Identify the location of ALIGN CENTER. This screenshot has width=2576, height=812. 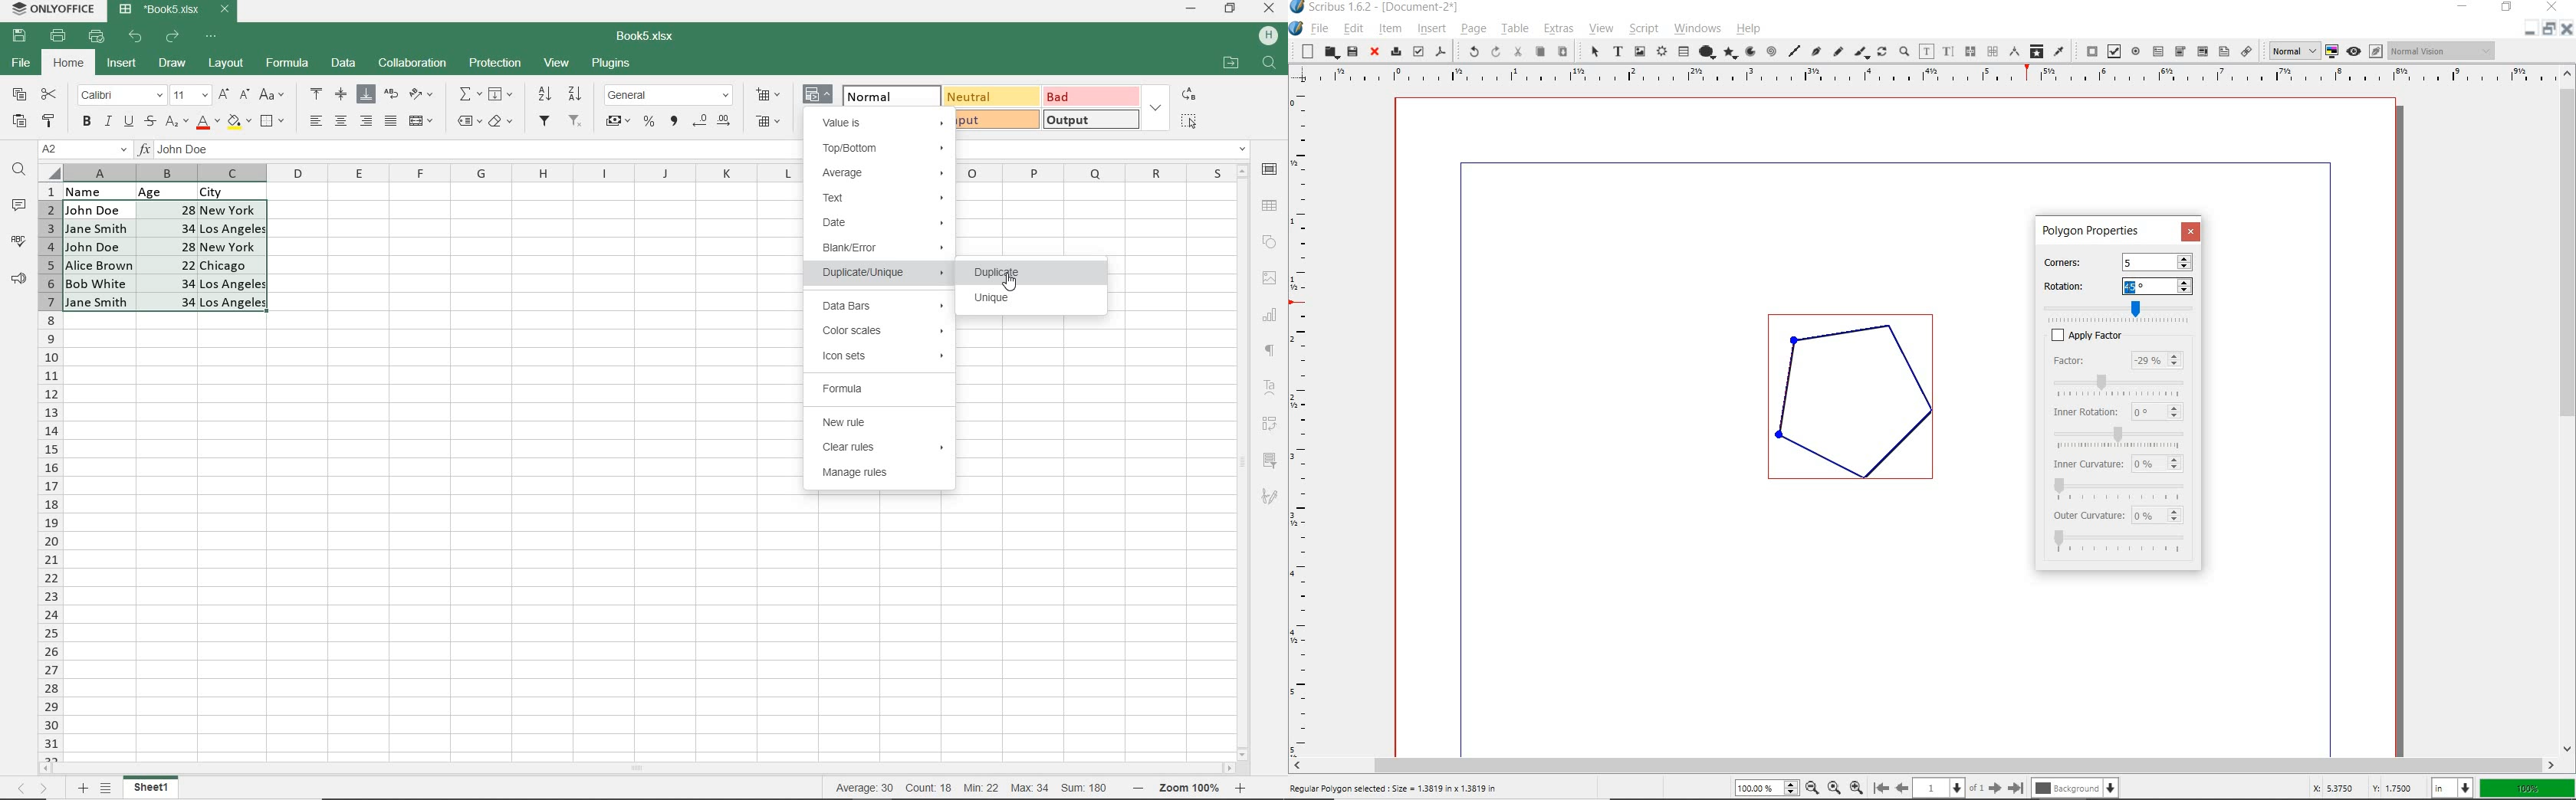
(340, 122).